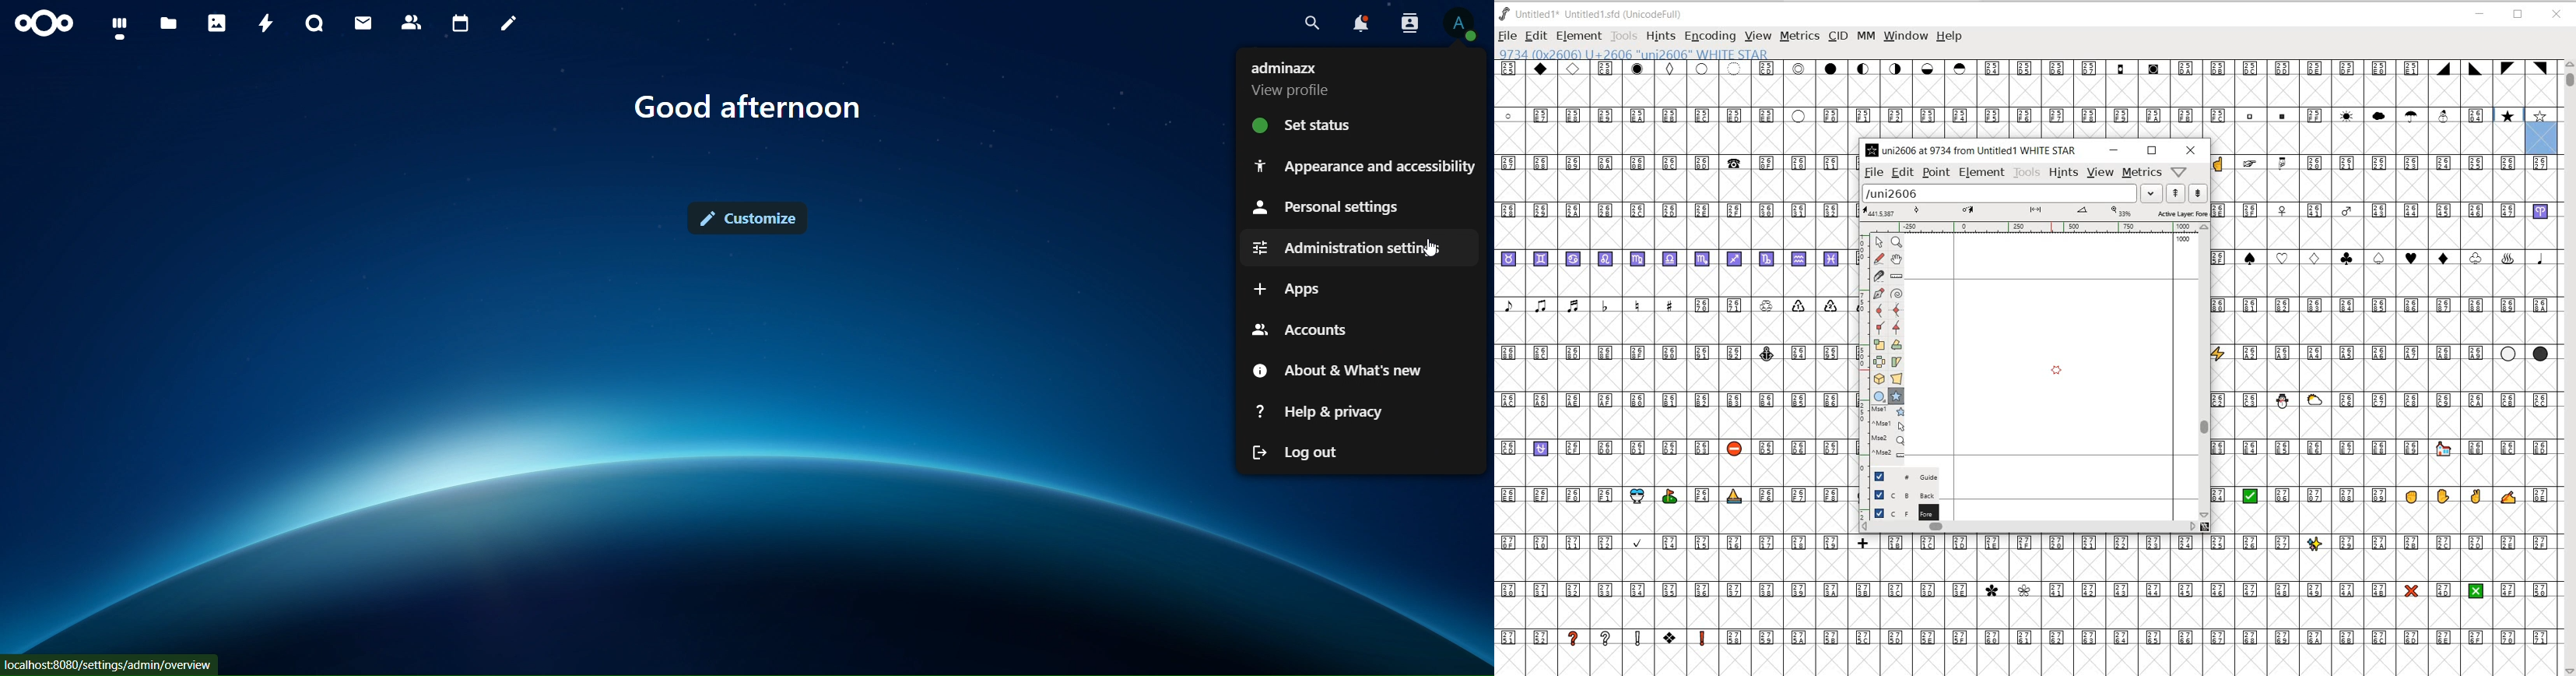  Describe the element at coordinates (1406, 22) in the screenshot. I see `search contacts` at that location.